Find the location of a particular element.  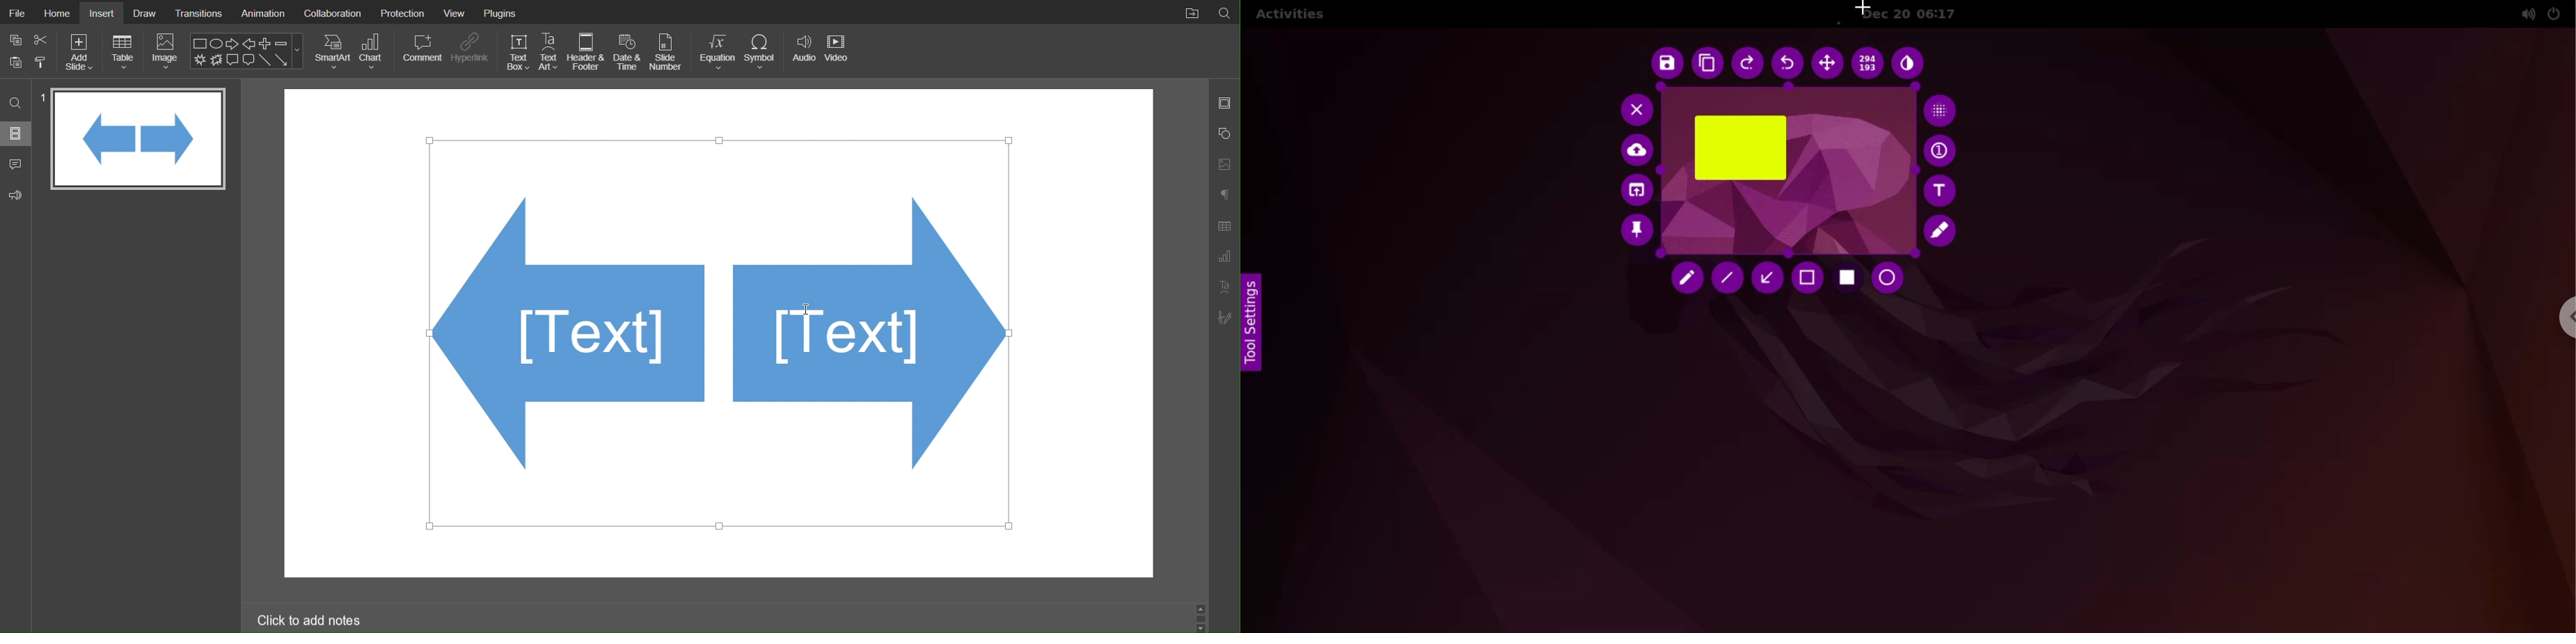

Paragraph Settings is located at coordinates (1224, 195).